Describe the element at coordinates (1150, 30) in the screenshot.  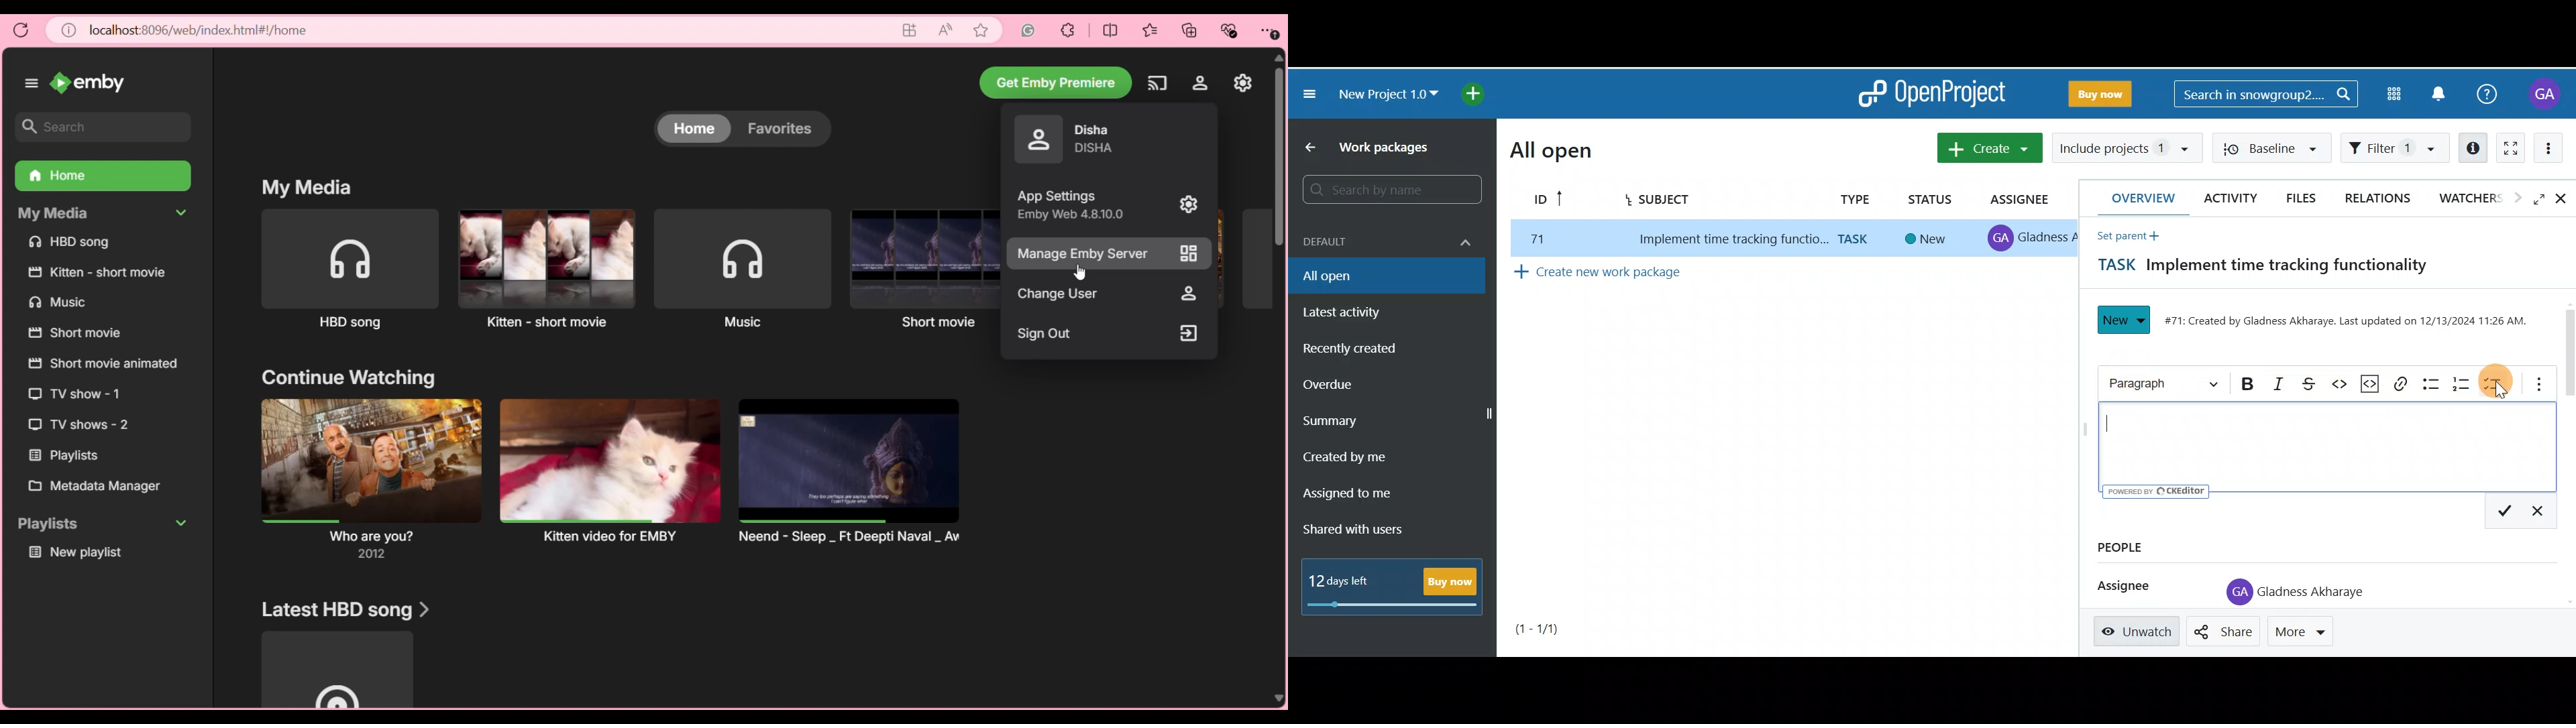
I see `Browser favorites` at that location.